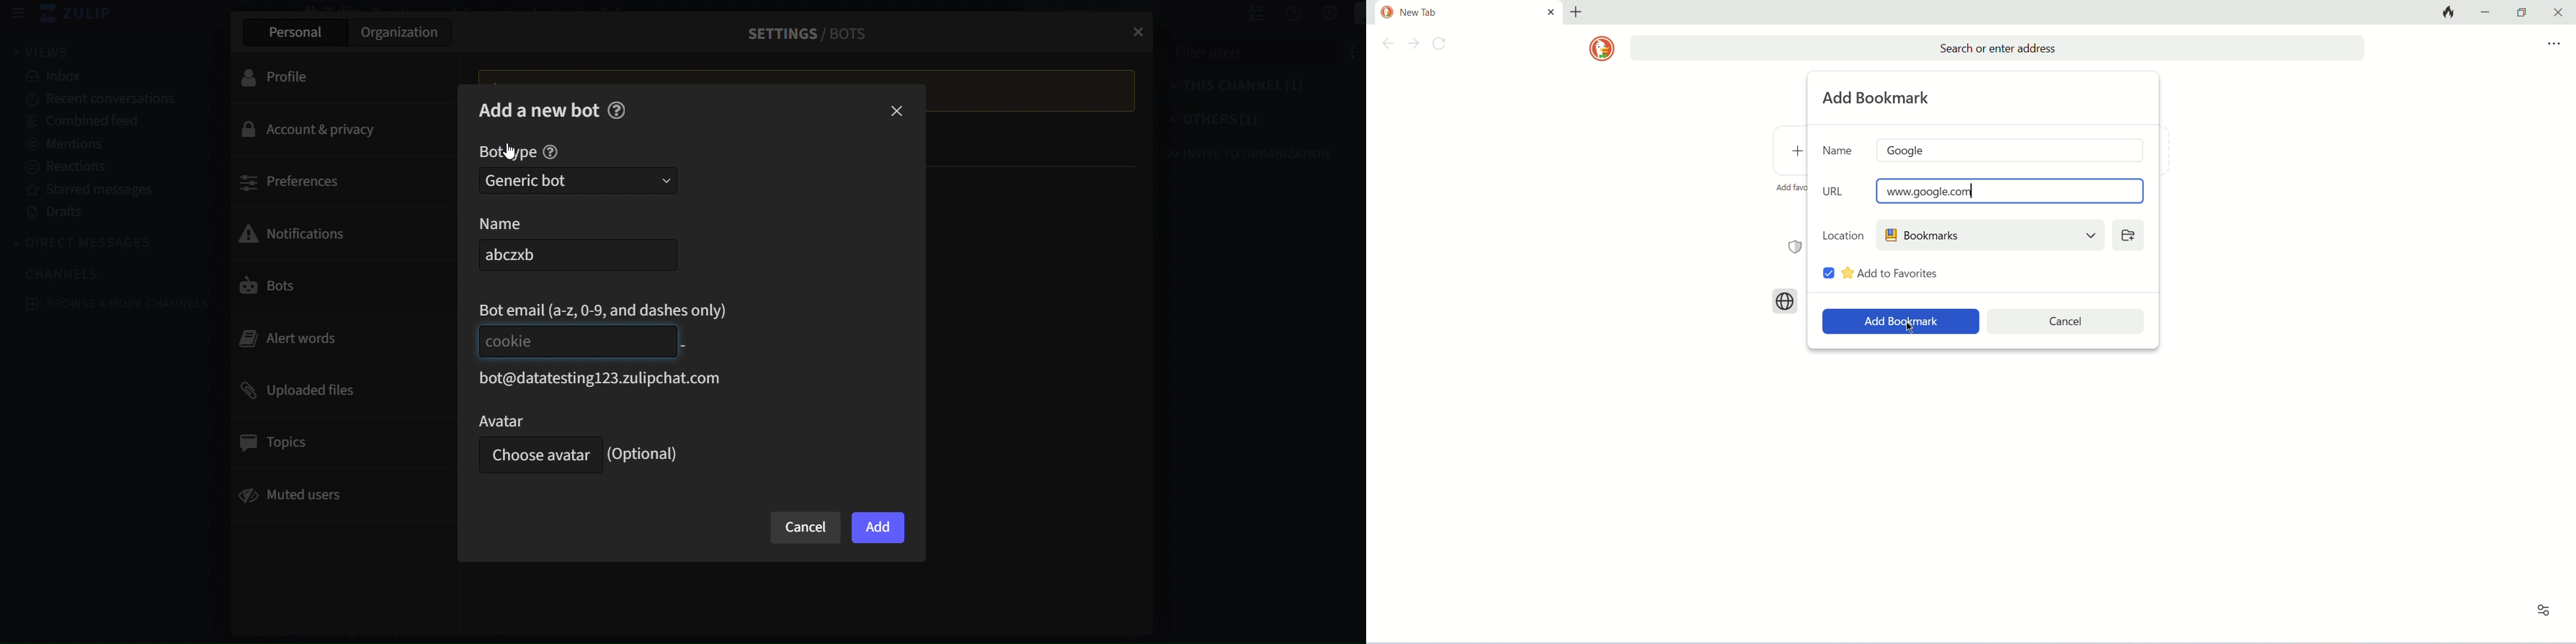  I want to click on preferences, so click(336, 181).